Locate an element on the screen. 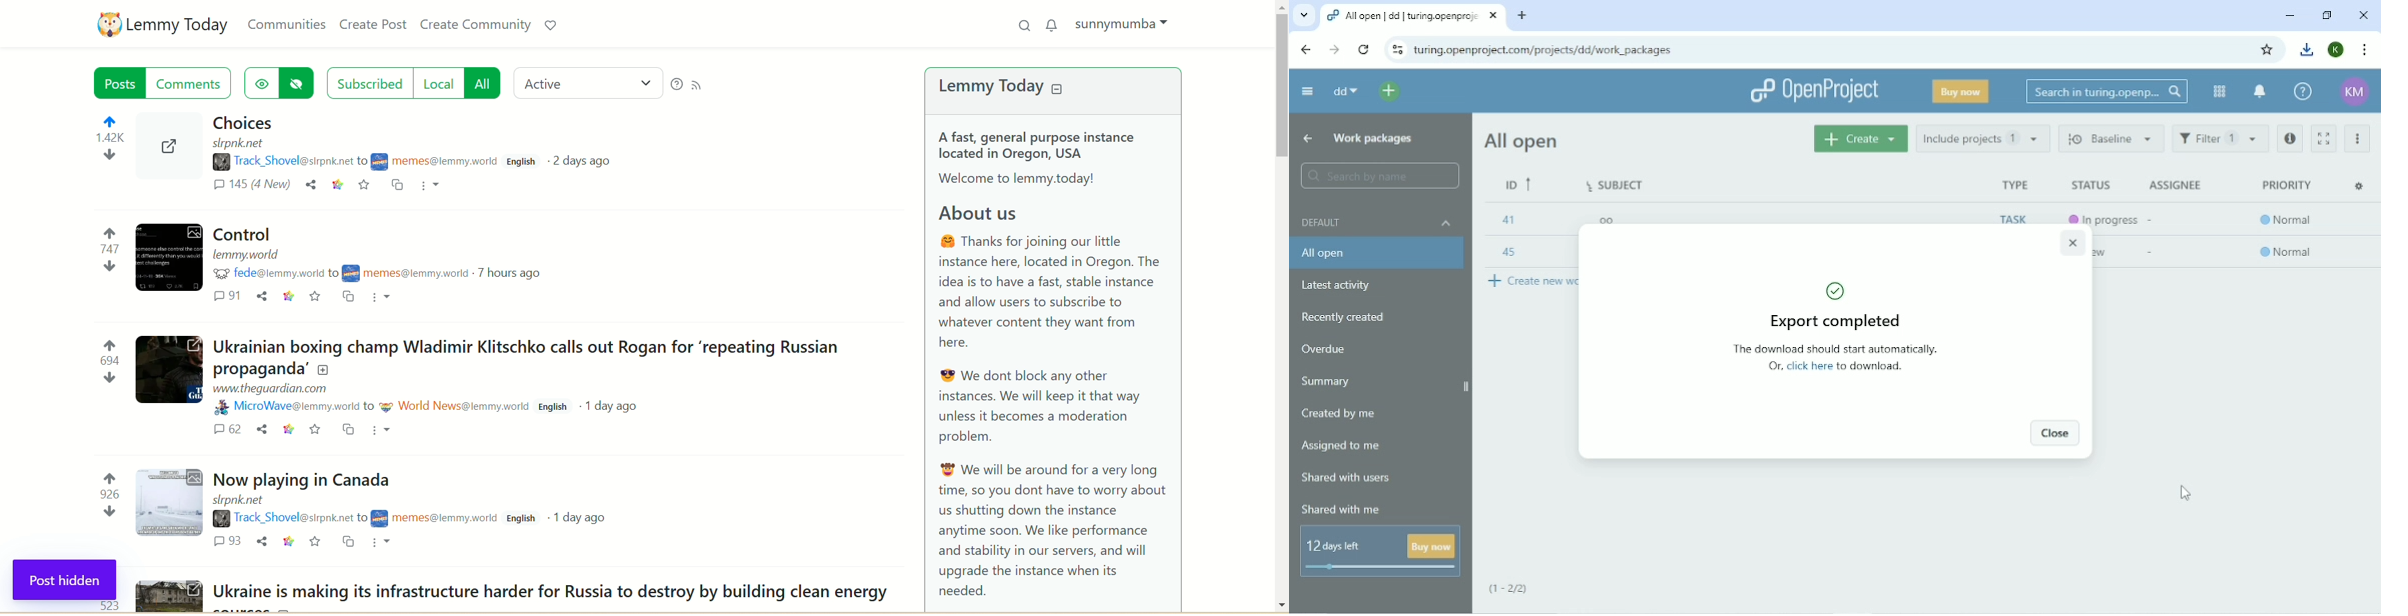  More is located at coordinates (386, 543).